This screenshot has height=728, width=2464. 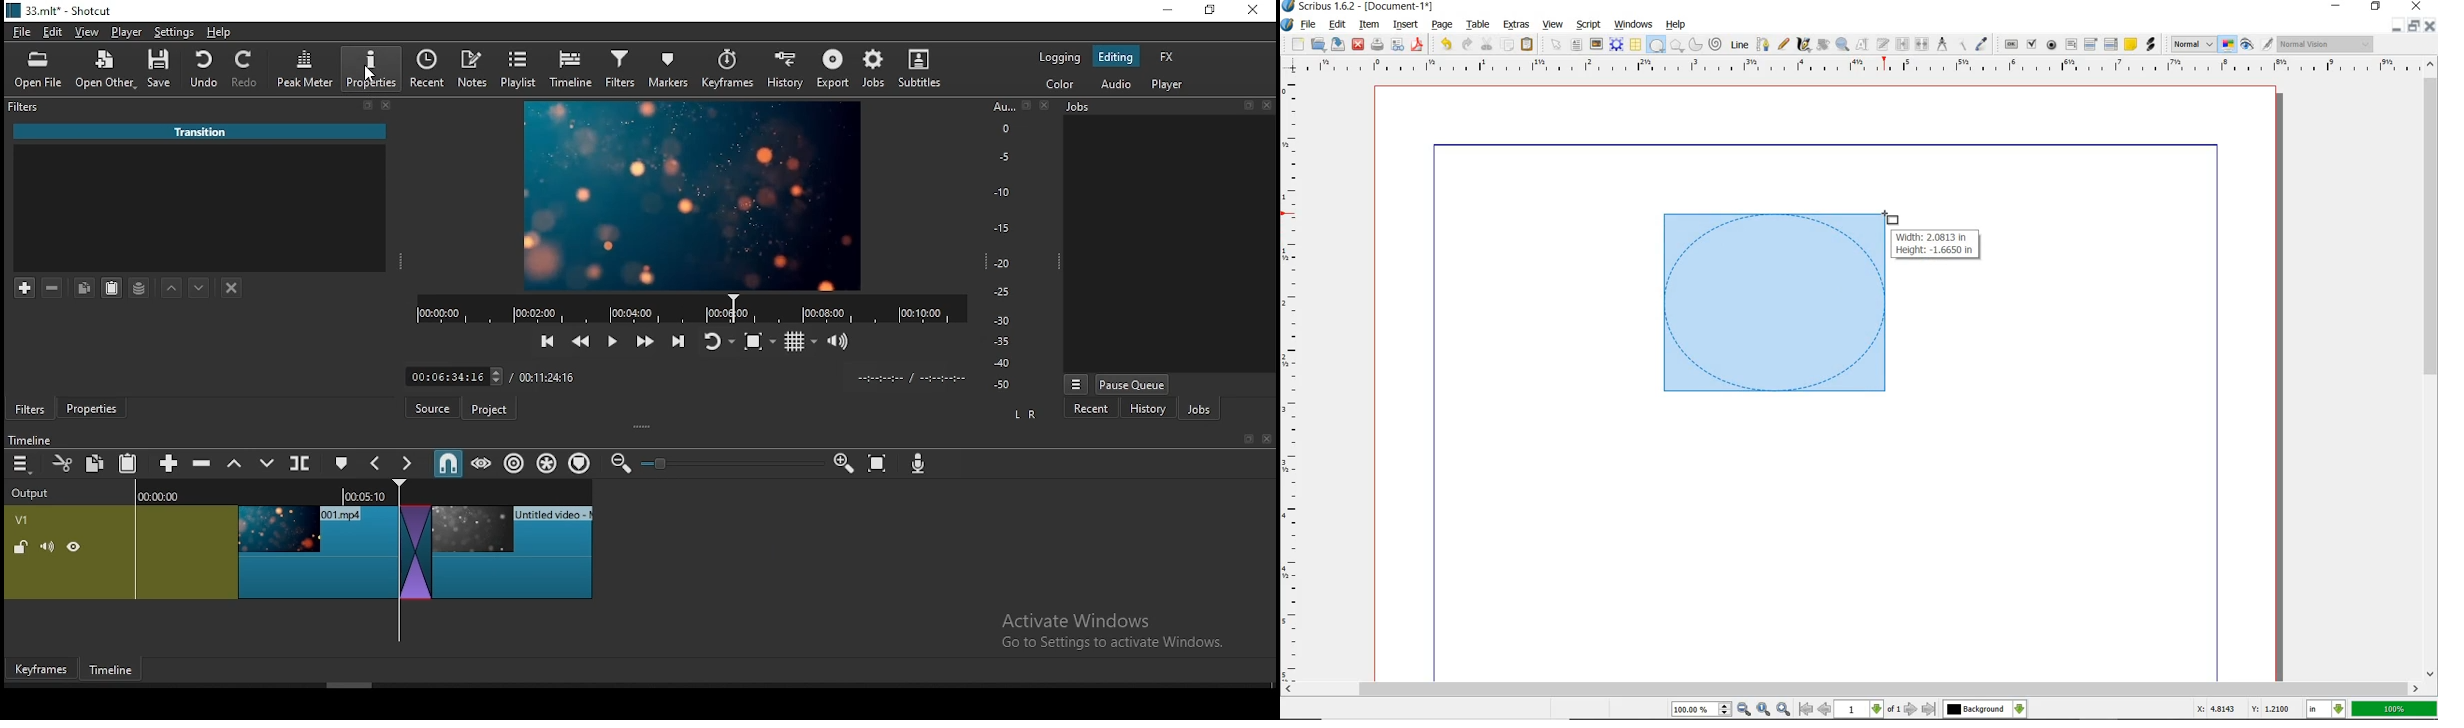 What do you see at coordinates (686, 308) in the screenshot?
I see `timer` at bounding box center [686, 308].